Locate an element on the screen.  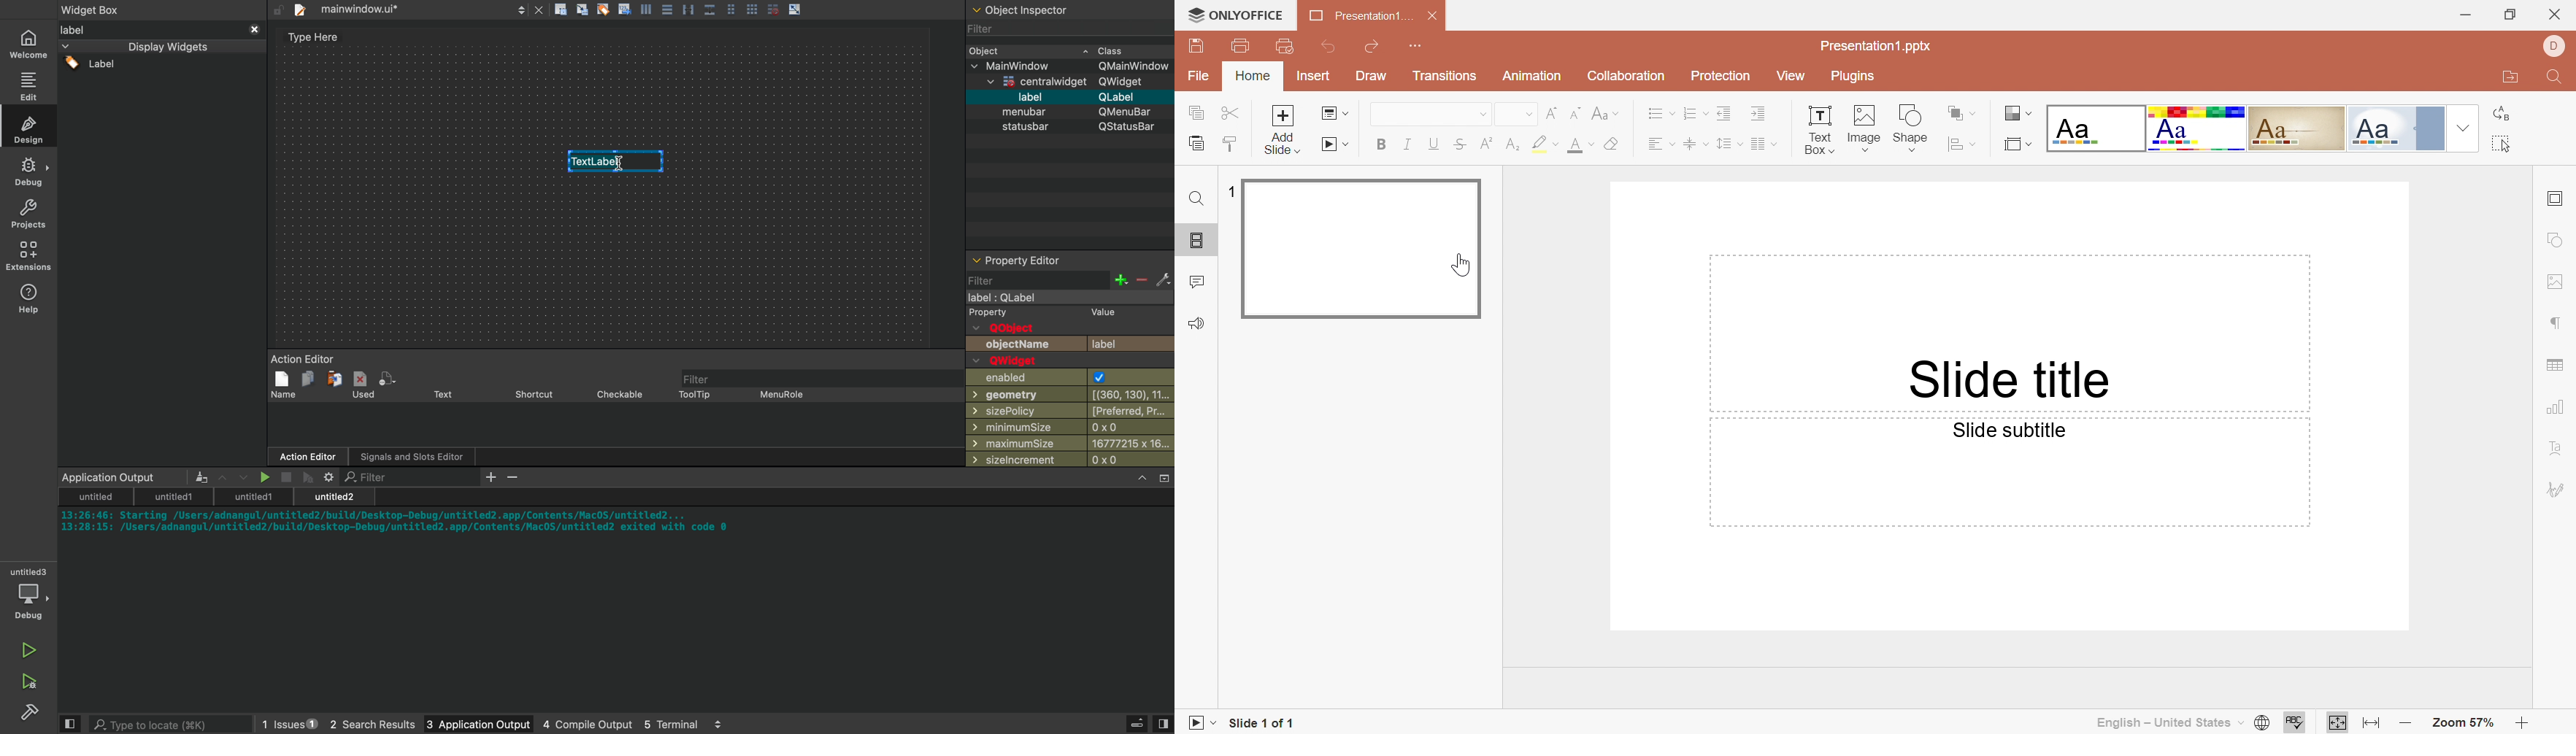
Slide settings is located at coordinates (2558, 199).